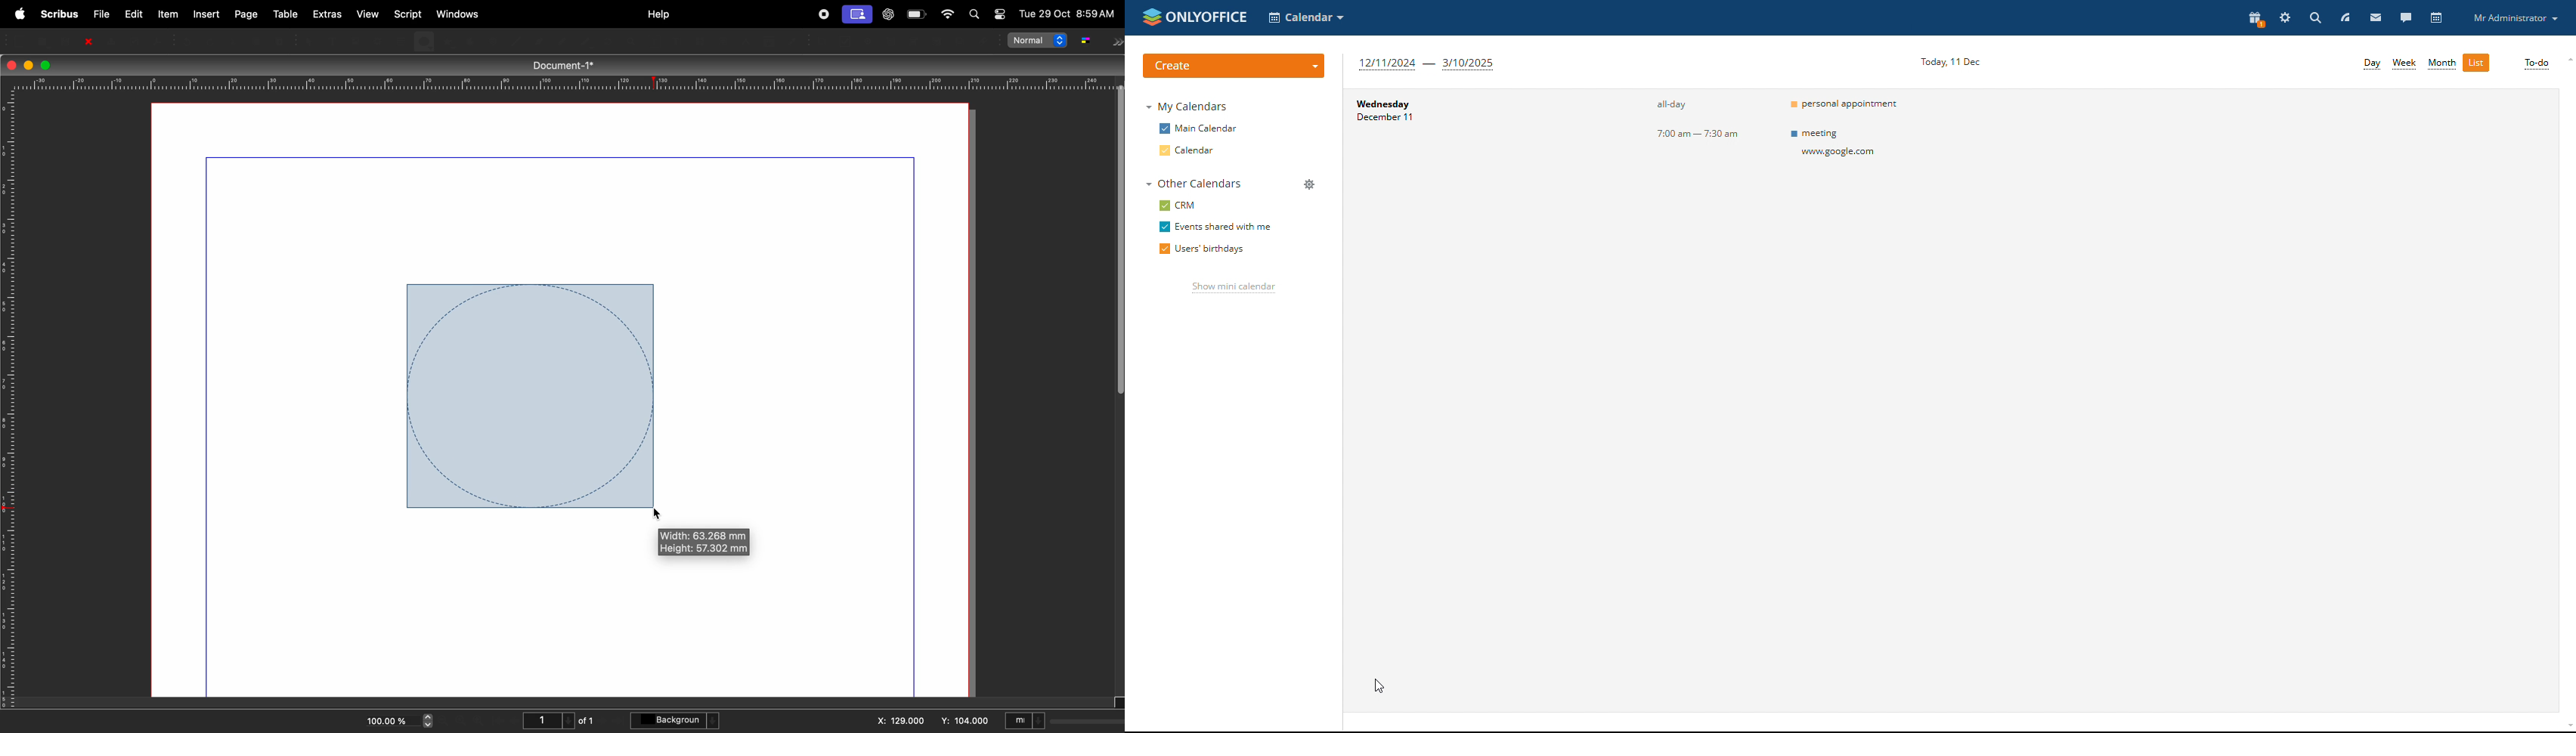 Image resolution: width=2576 pixels, height=756 pixels. I want to click on open, so click(44, 40).